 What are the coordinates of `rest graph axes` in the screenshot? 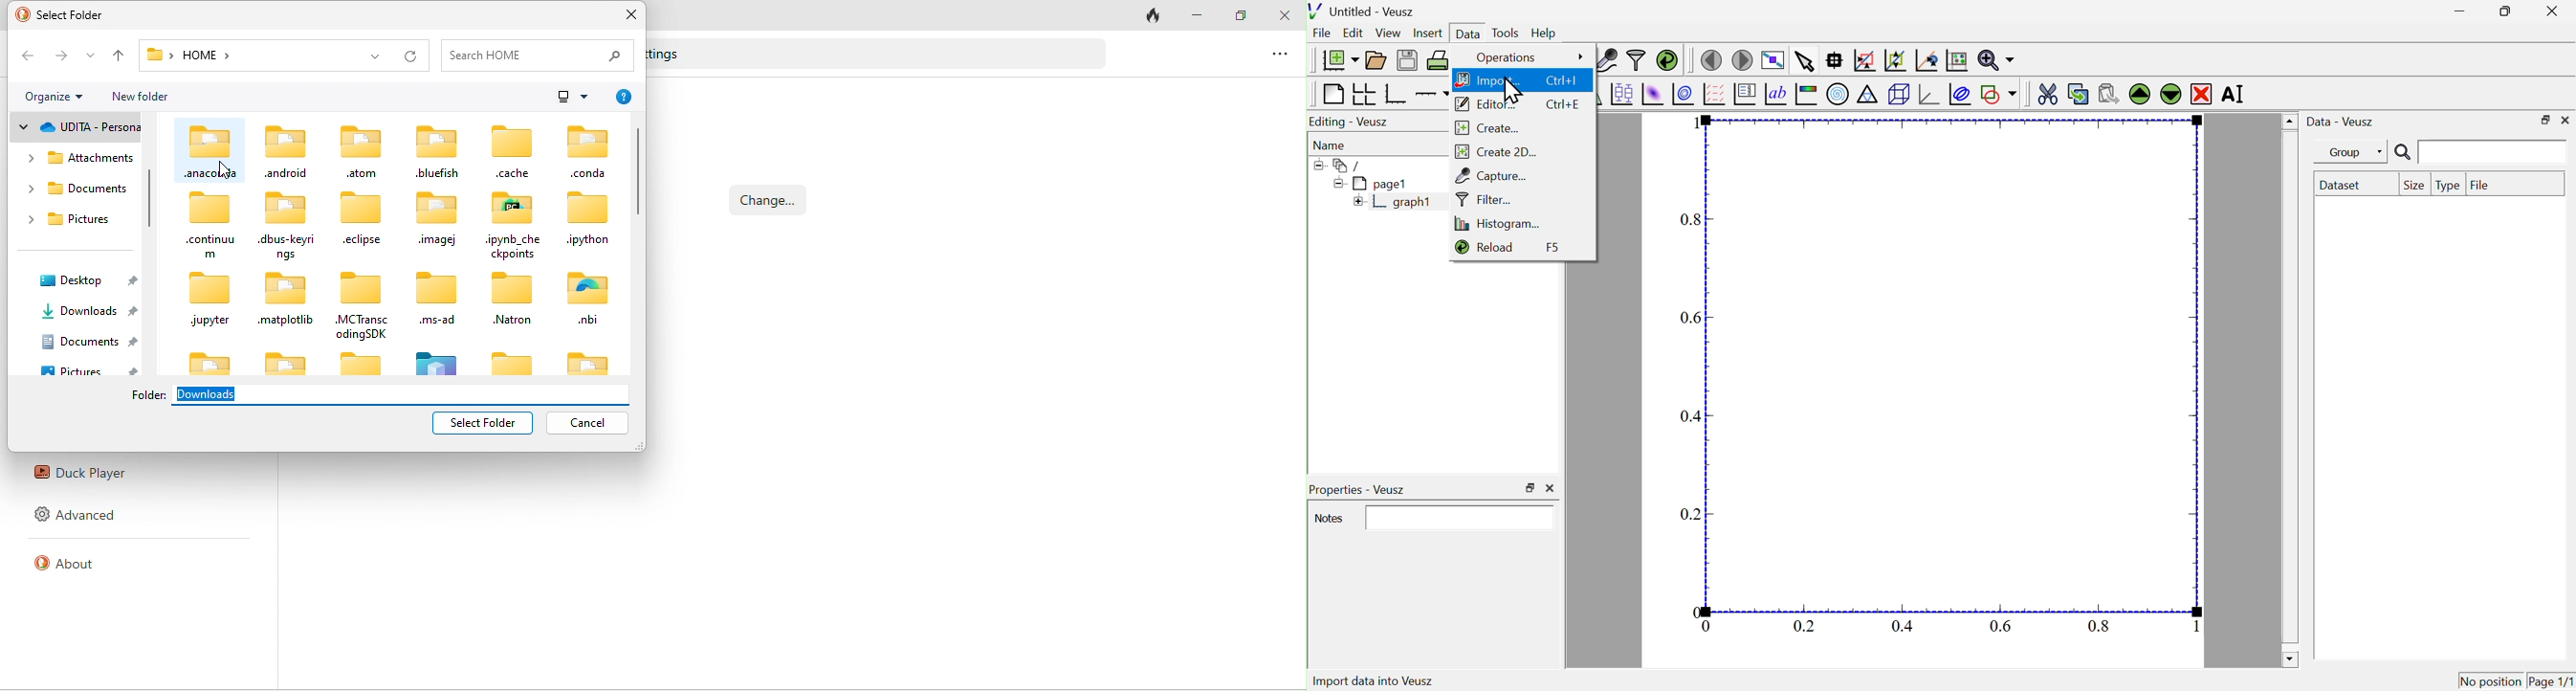 It's located at (1956, 61).